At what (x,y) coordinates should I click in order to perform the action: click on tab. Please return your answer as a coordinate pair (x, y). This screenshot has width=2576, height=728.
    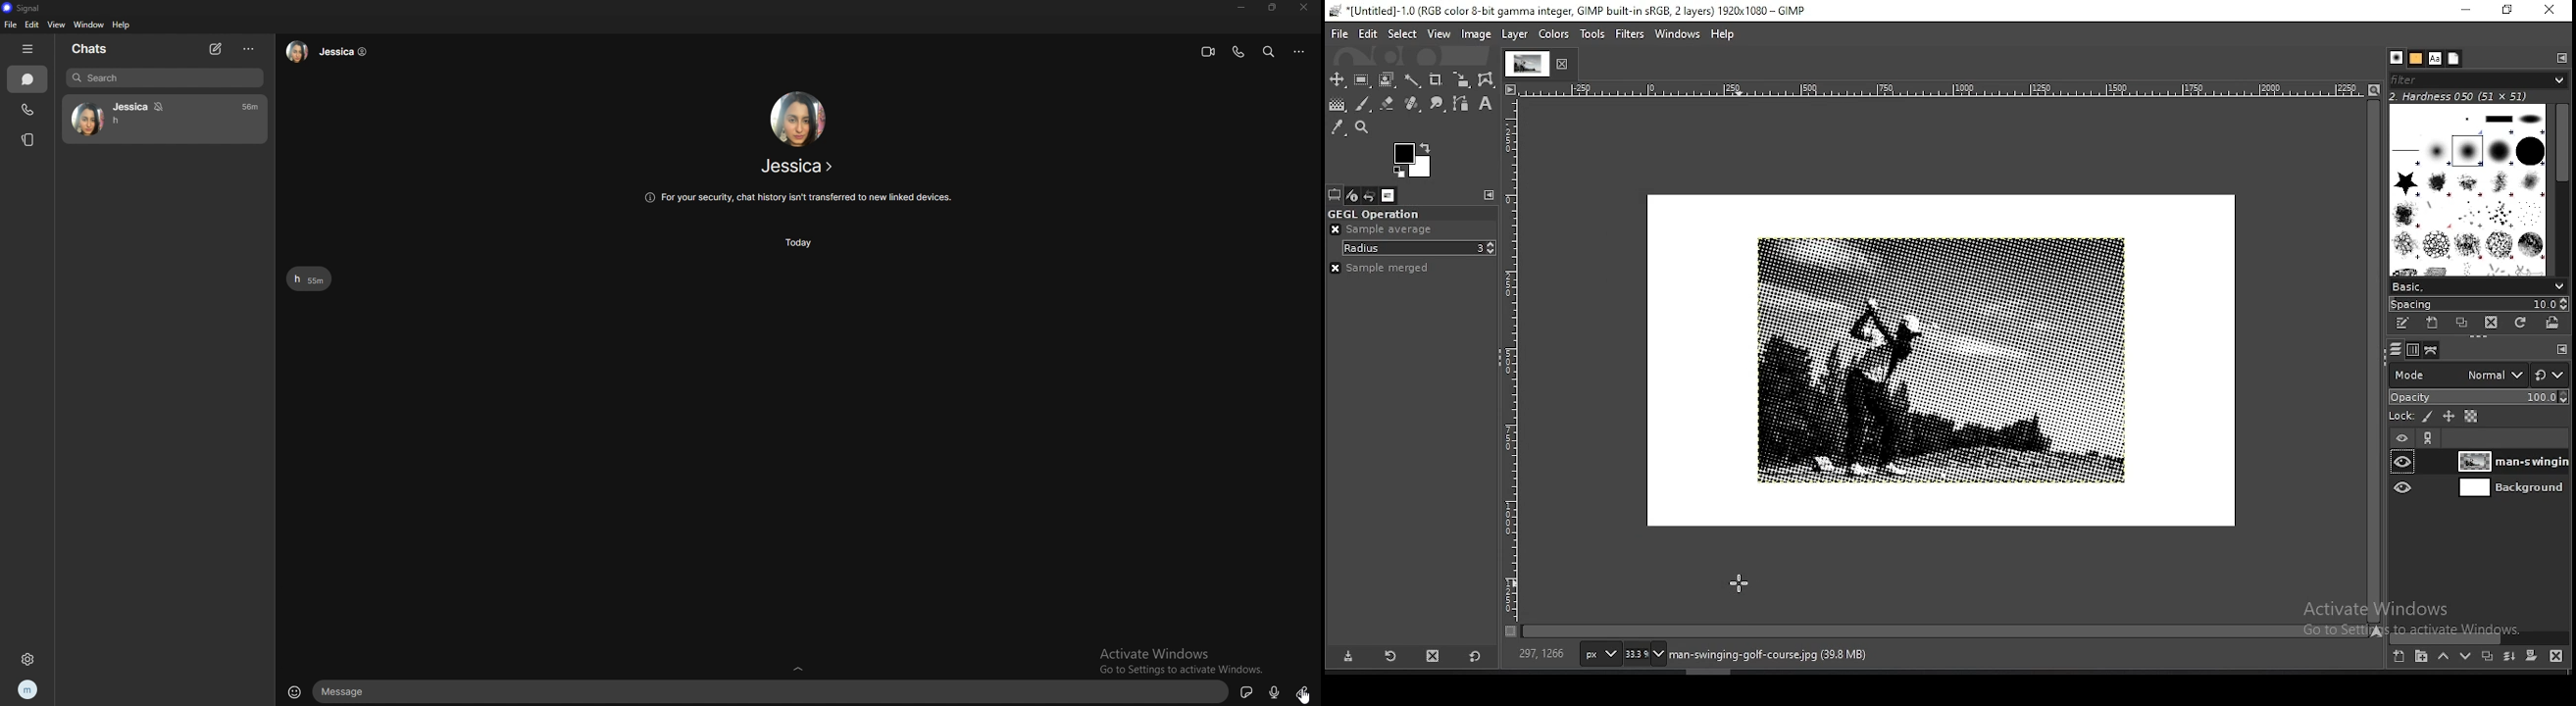
    Looking at the image, I should click on (1541, 65).